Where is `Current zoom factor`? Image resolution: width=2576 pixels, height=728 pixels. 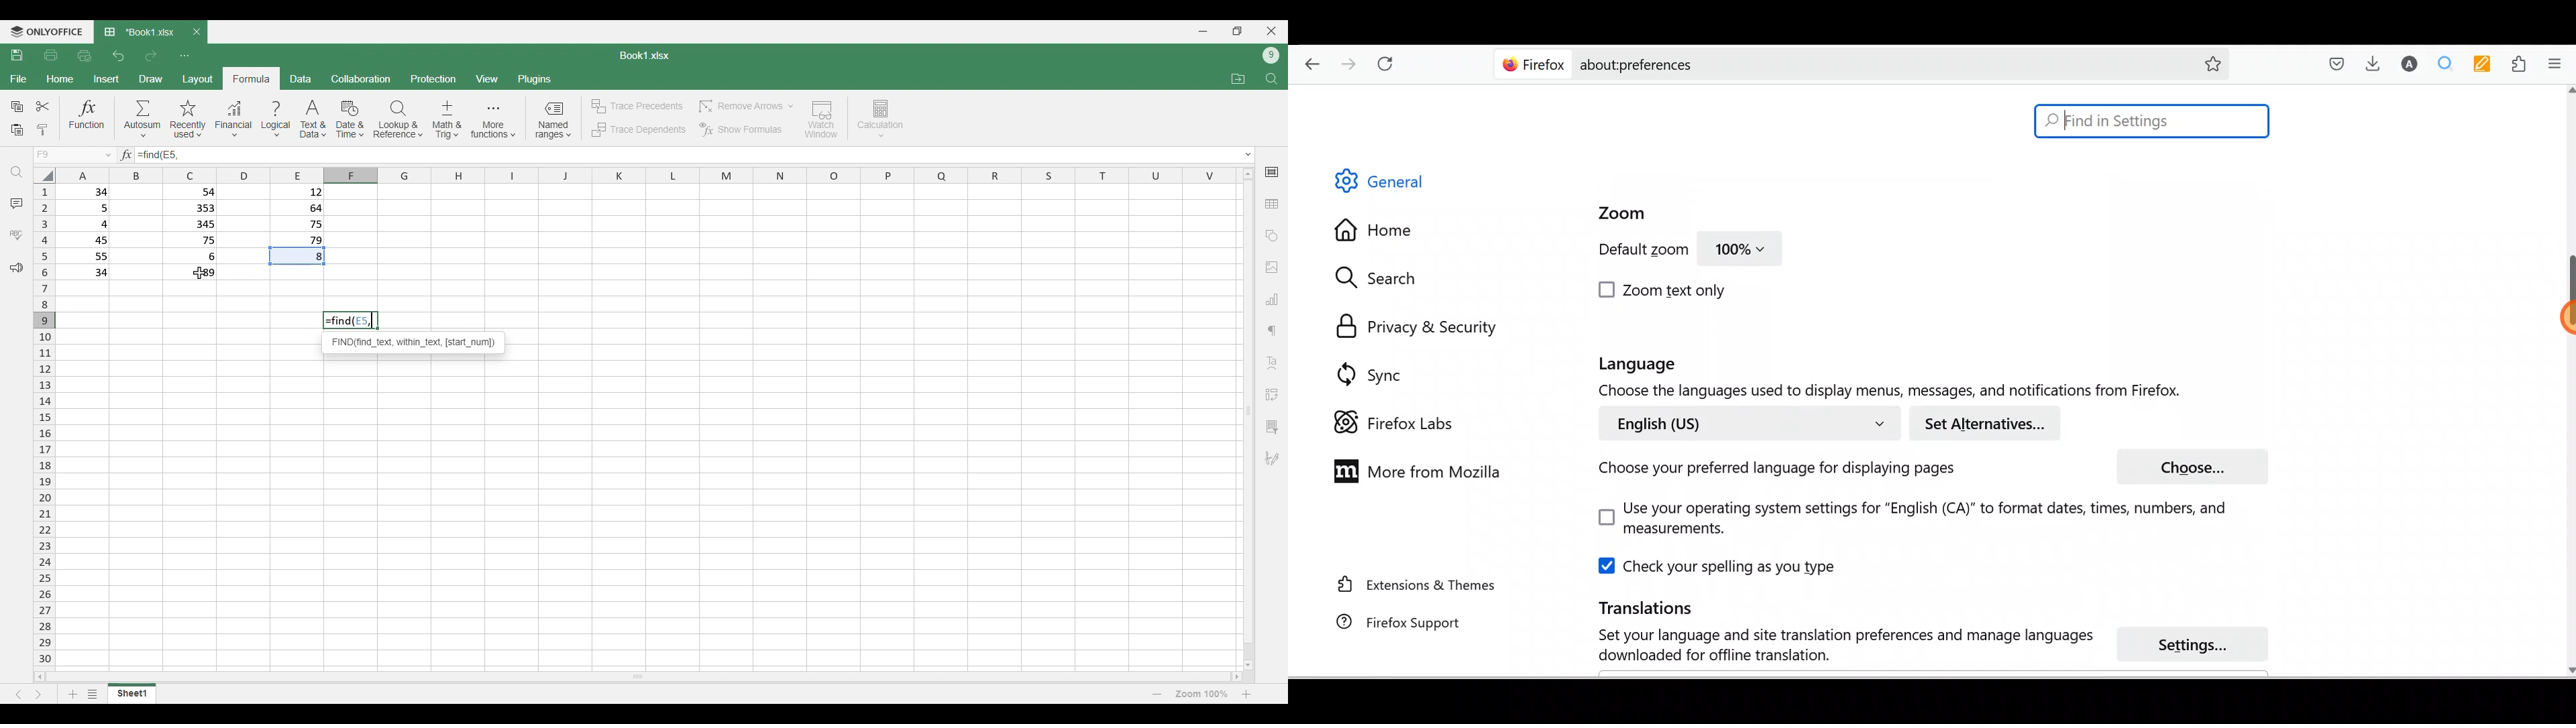 Current zoom factor is located at coordinates (1201, 694).